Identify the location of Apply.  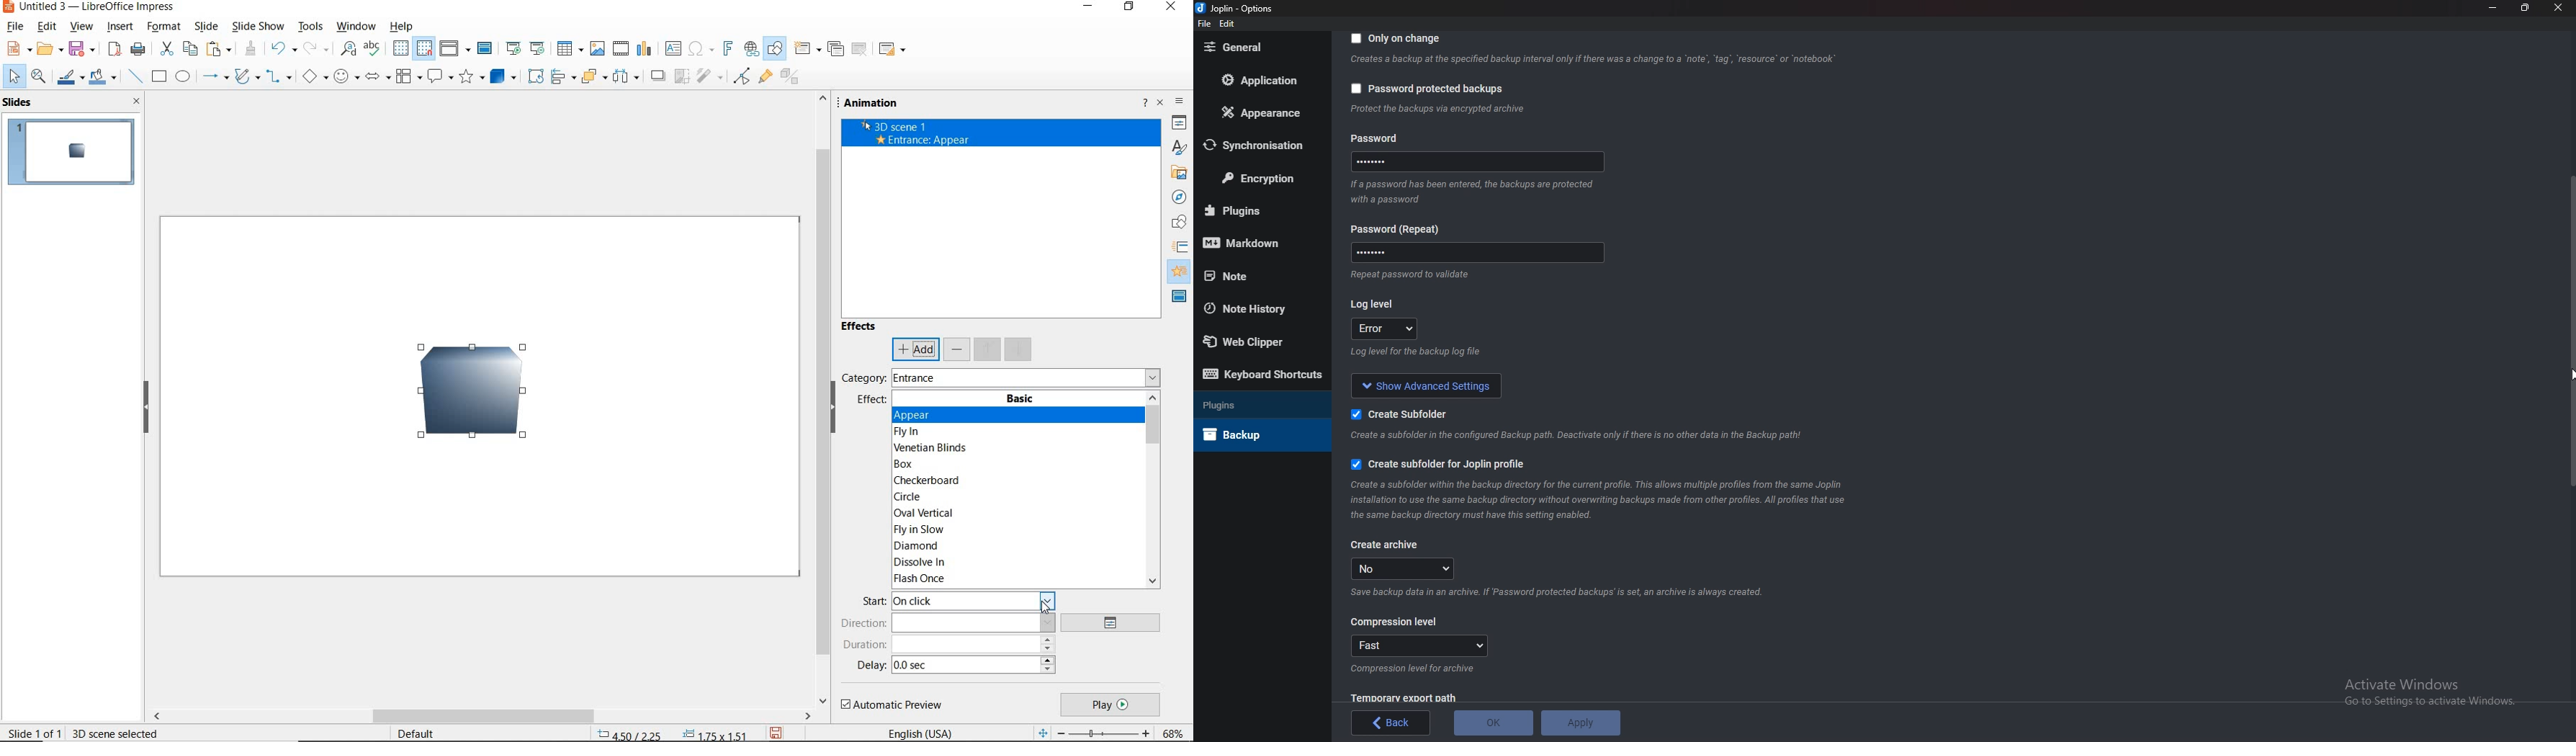
(1580, 723).